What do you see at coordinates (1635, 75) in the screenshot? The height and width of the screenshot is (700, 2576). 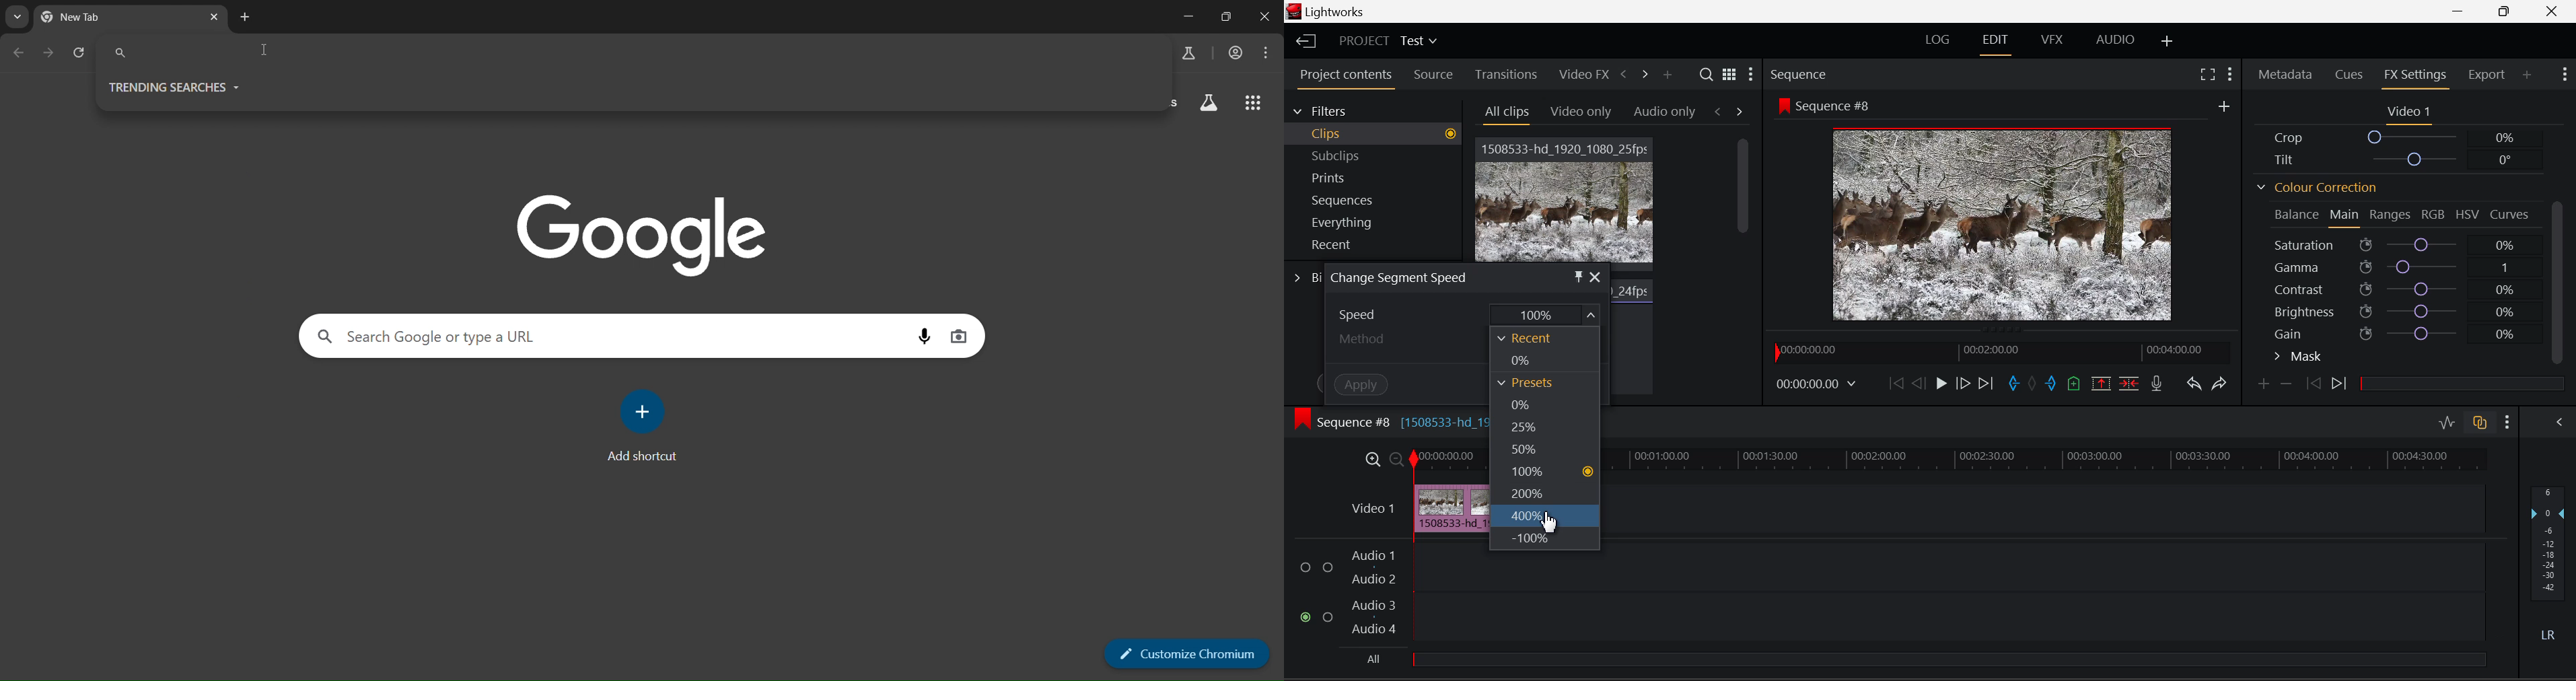 I see `Move Across Tabs` at bounding box center [1635, 75].